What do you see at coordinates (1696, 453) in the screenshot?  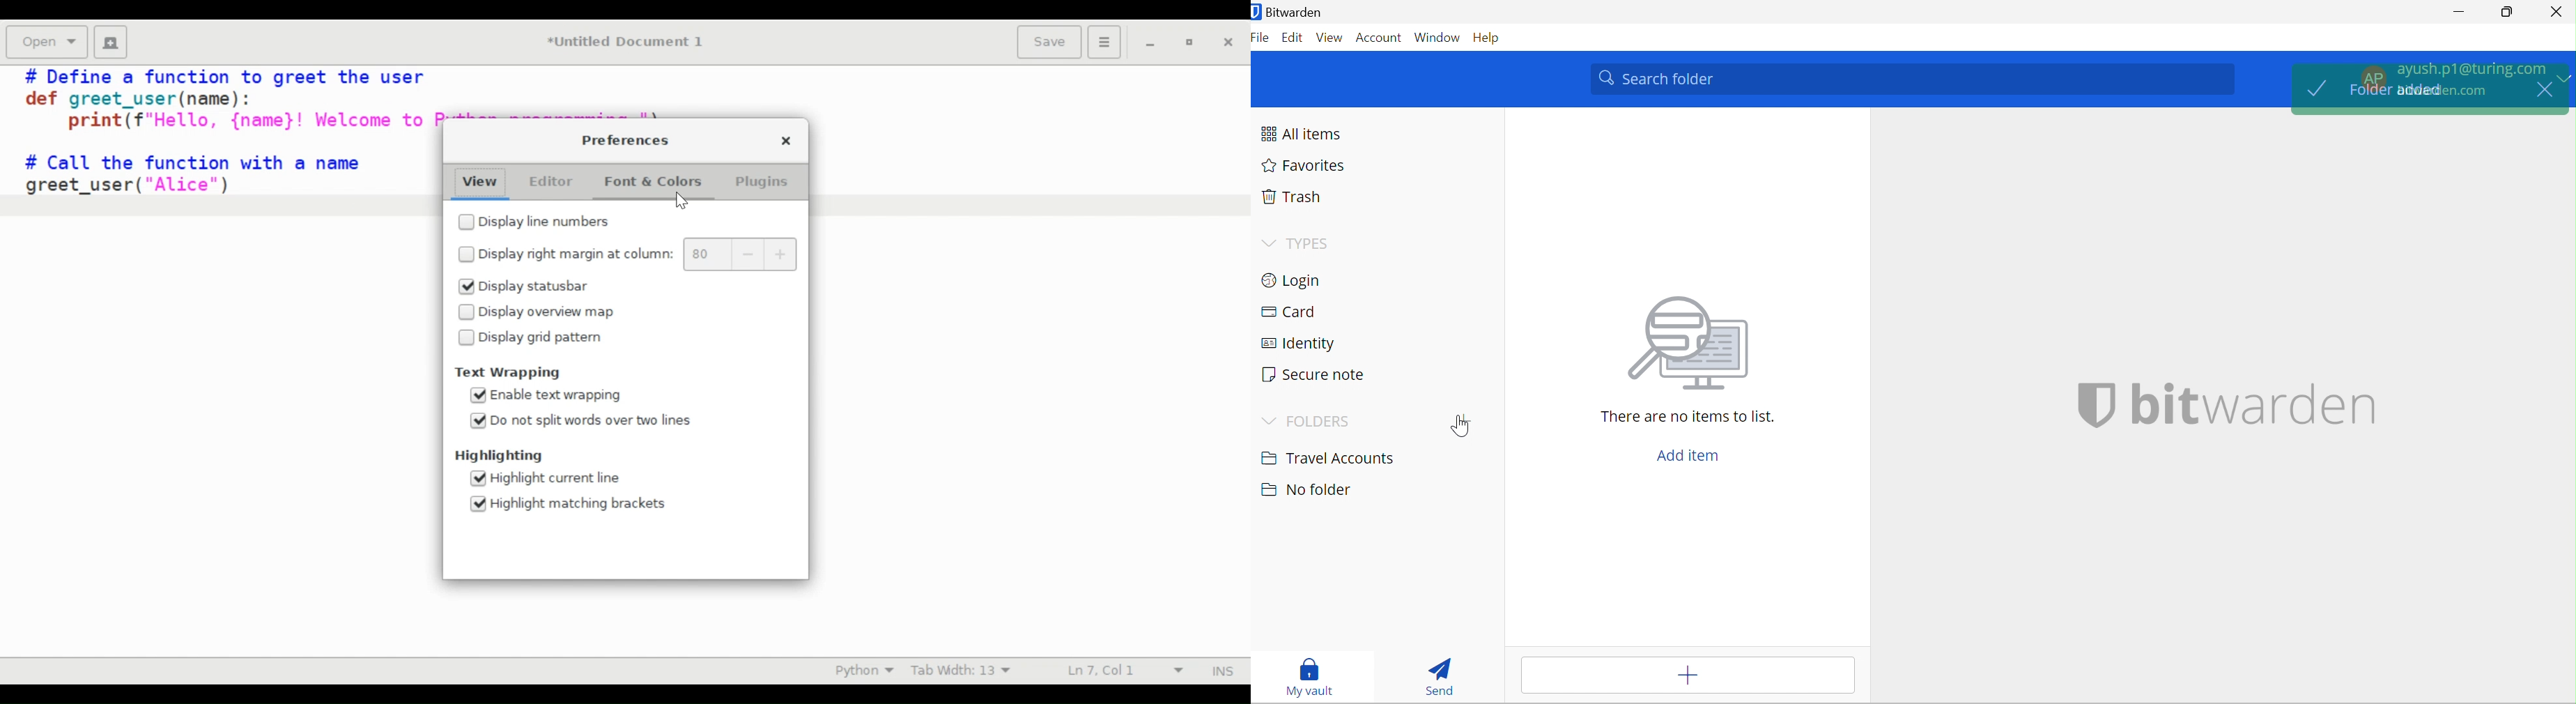 I see `Add item` at bounding box center [1696, 453].